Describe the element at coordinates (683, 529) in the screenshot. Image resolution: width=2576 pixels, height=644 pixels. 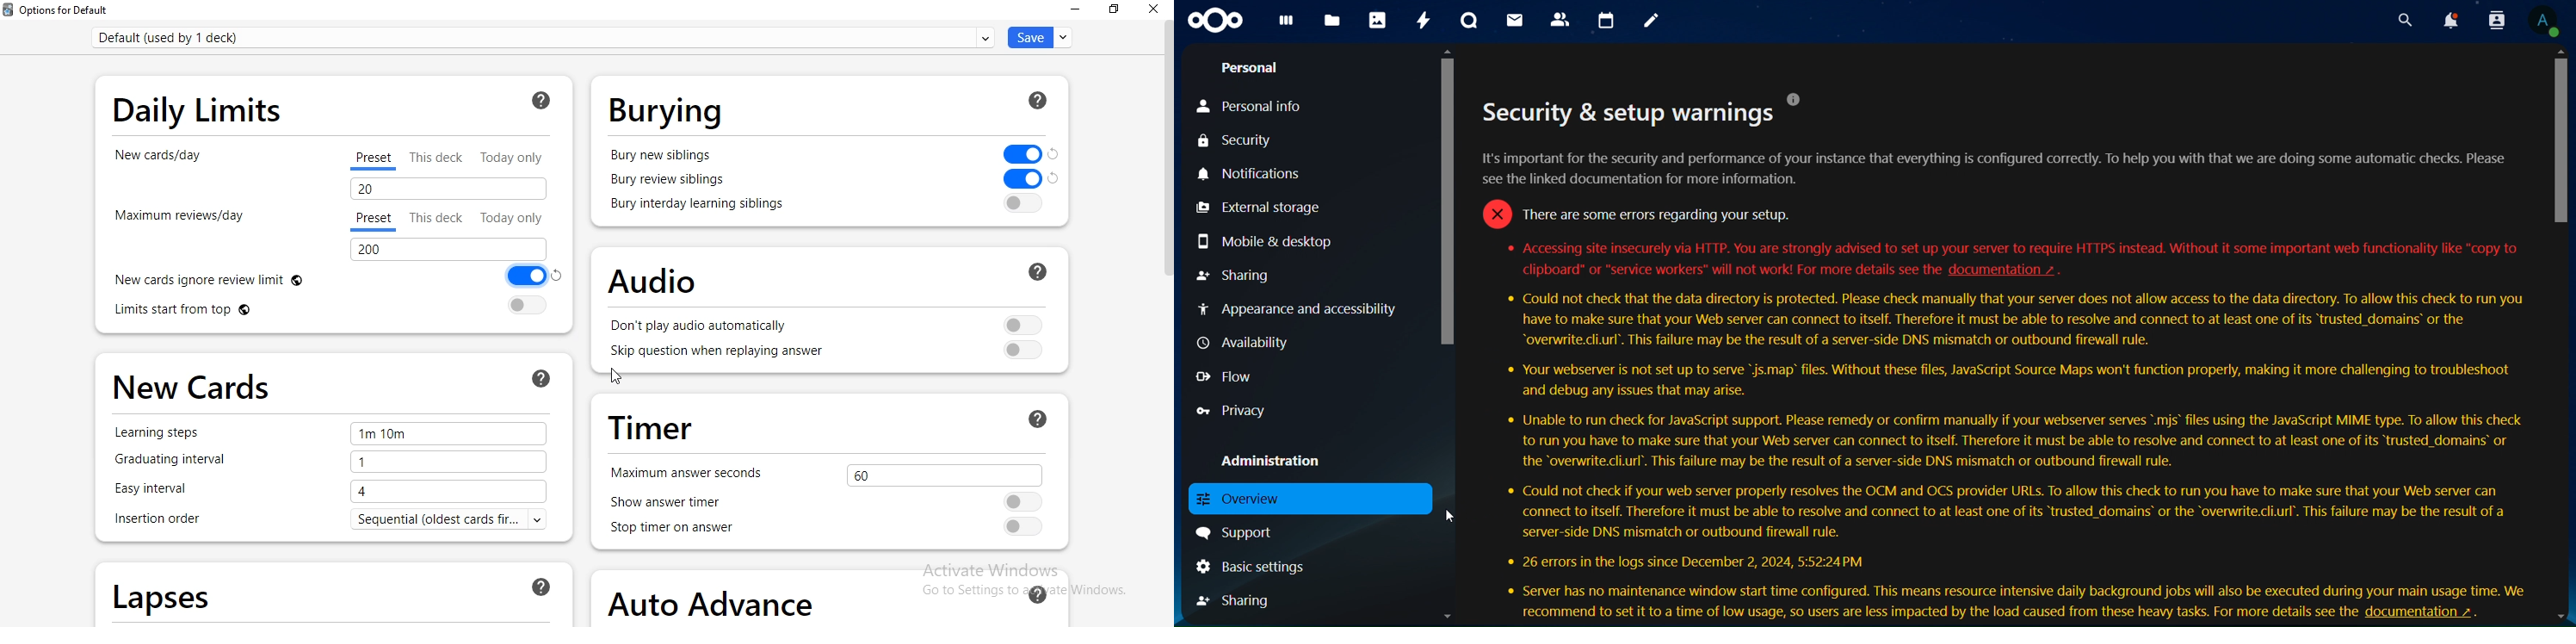
I see `stop timer on answer` at that location.